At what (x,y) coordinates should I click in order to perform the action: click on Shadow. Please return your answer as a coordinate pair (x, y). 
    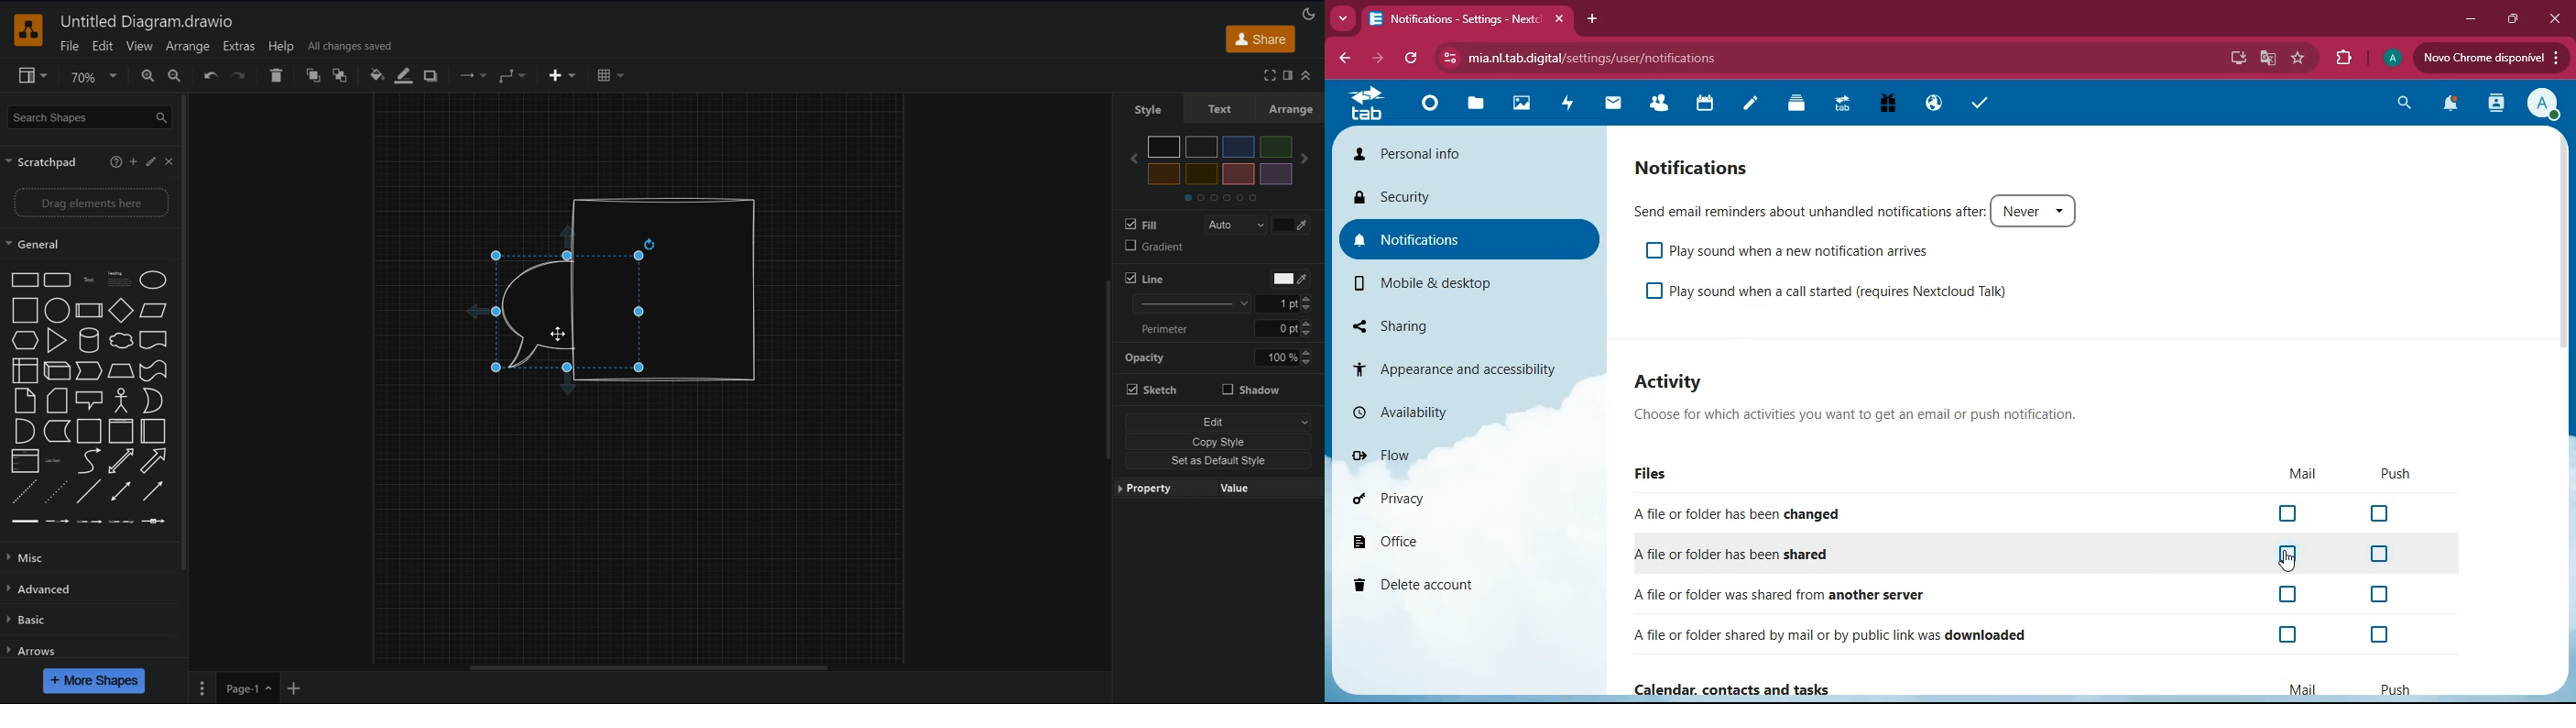
    Looking at the image, I should click on (432, 75).